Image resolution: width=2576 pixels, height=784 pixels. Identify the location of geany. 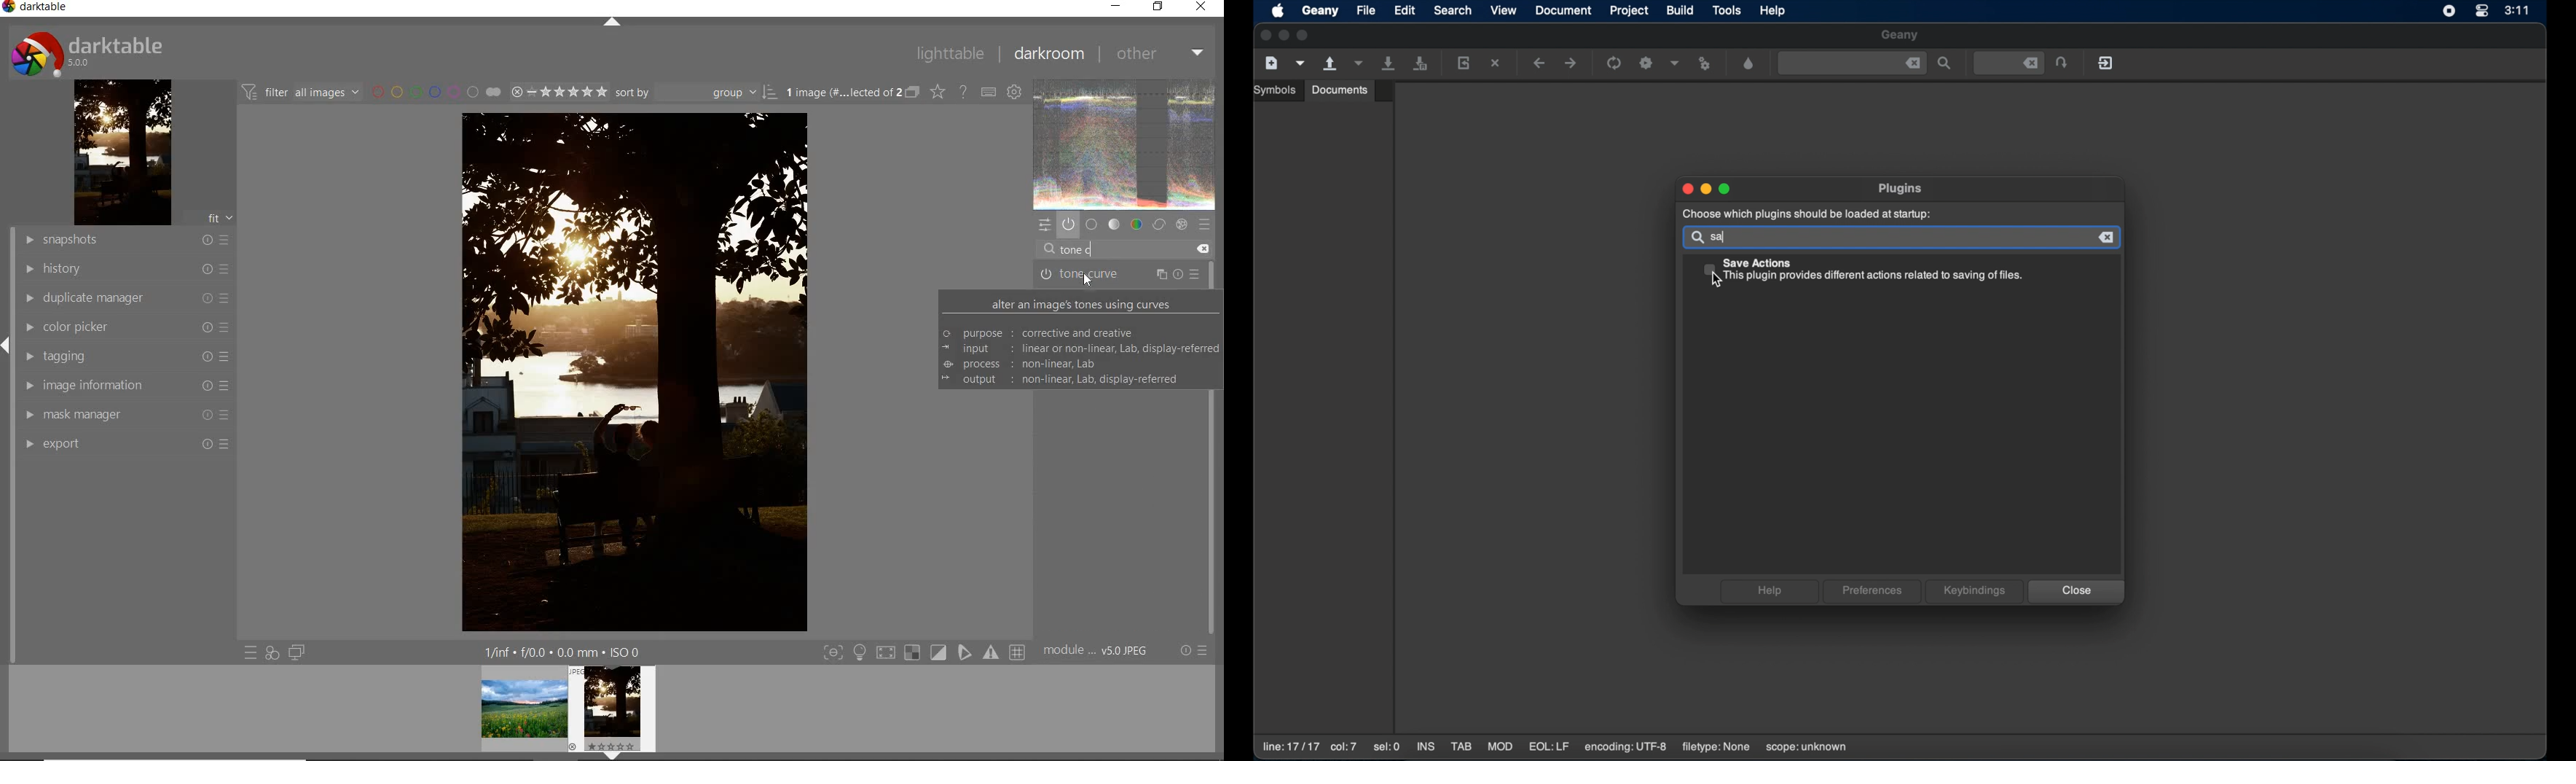
(1320, 11).